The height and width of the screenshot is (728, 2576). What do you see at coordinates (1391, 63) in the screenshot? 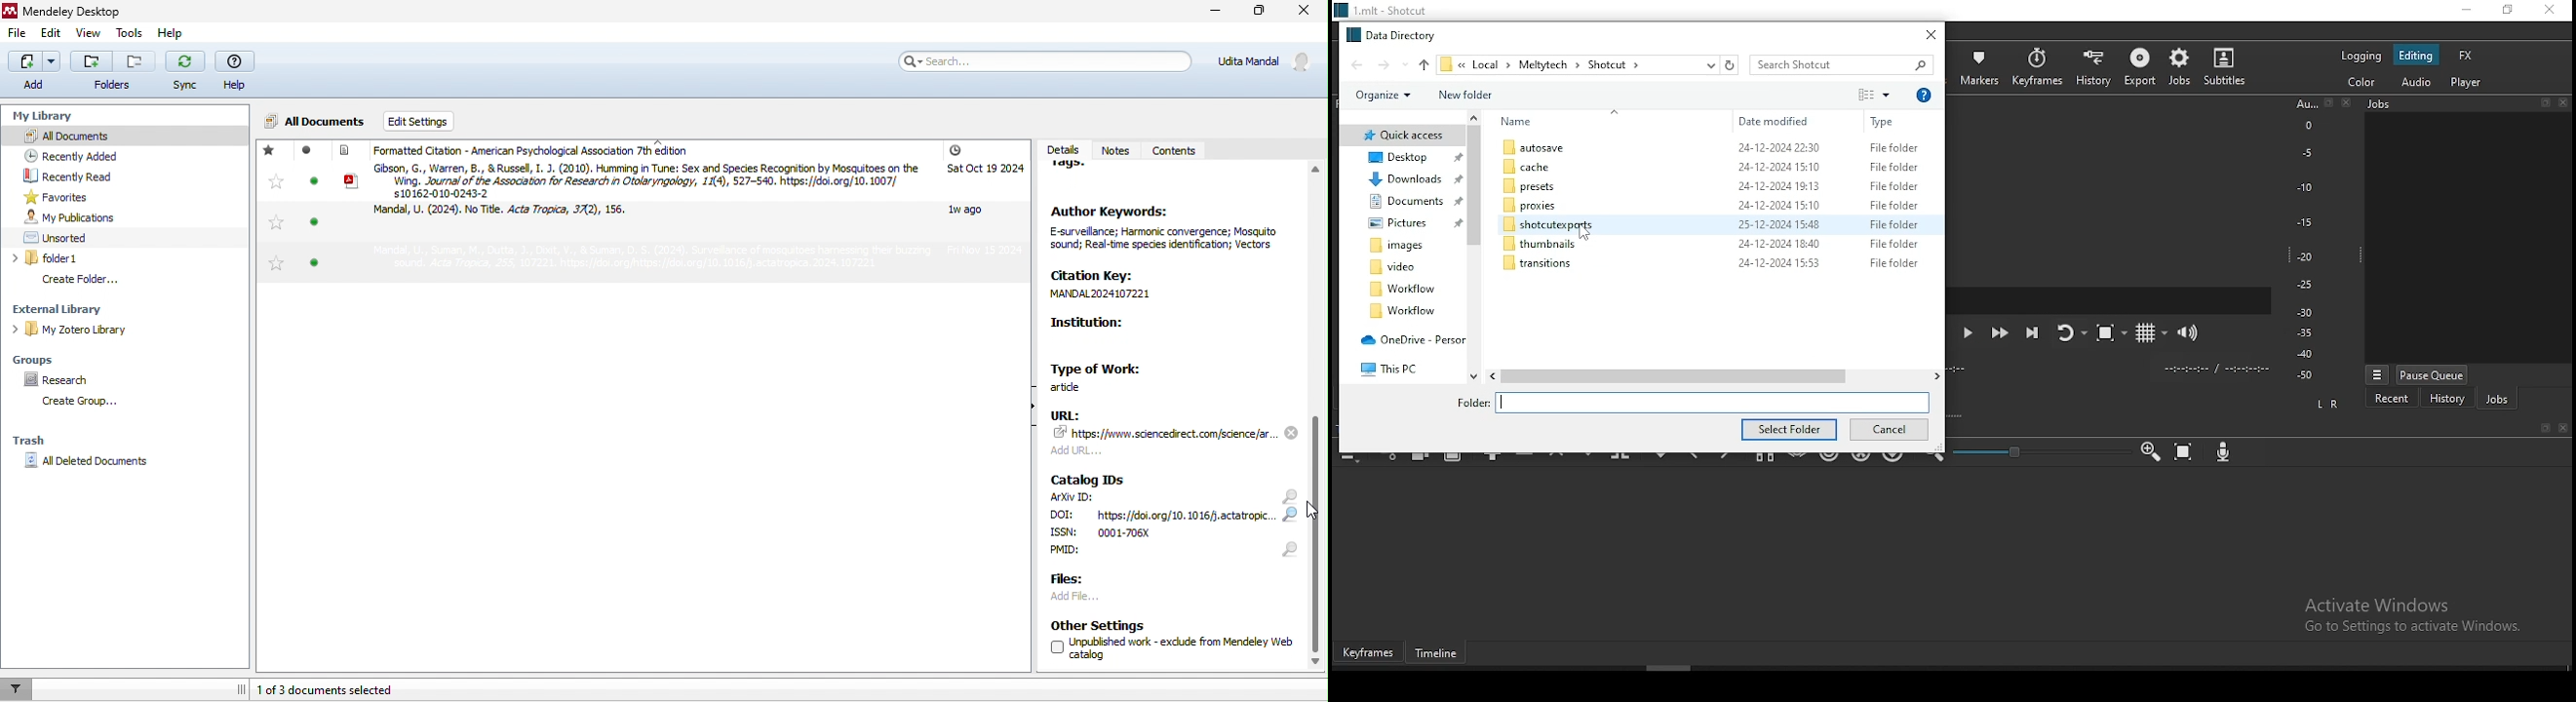
I see `forward` at bounding box center [1391, 63].